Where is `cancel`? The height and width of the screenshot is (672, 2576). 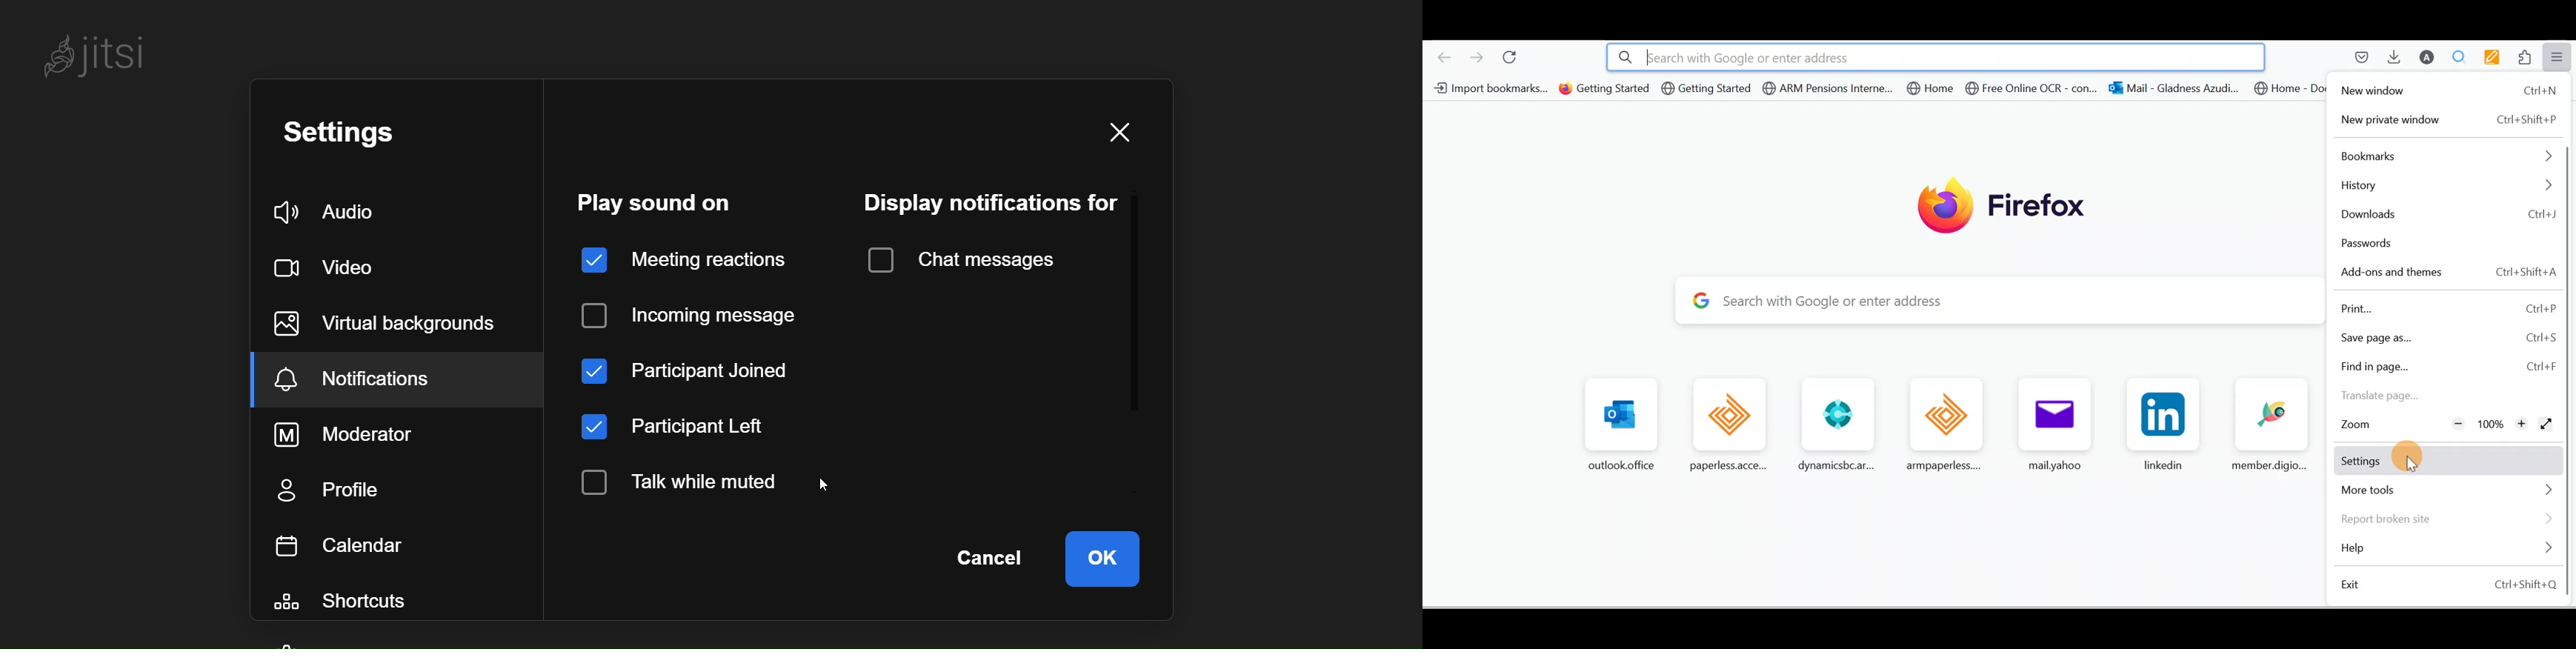 cancel is located at coordinates (991, 559).